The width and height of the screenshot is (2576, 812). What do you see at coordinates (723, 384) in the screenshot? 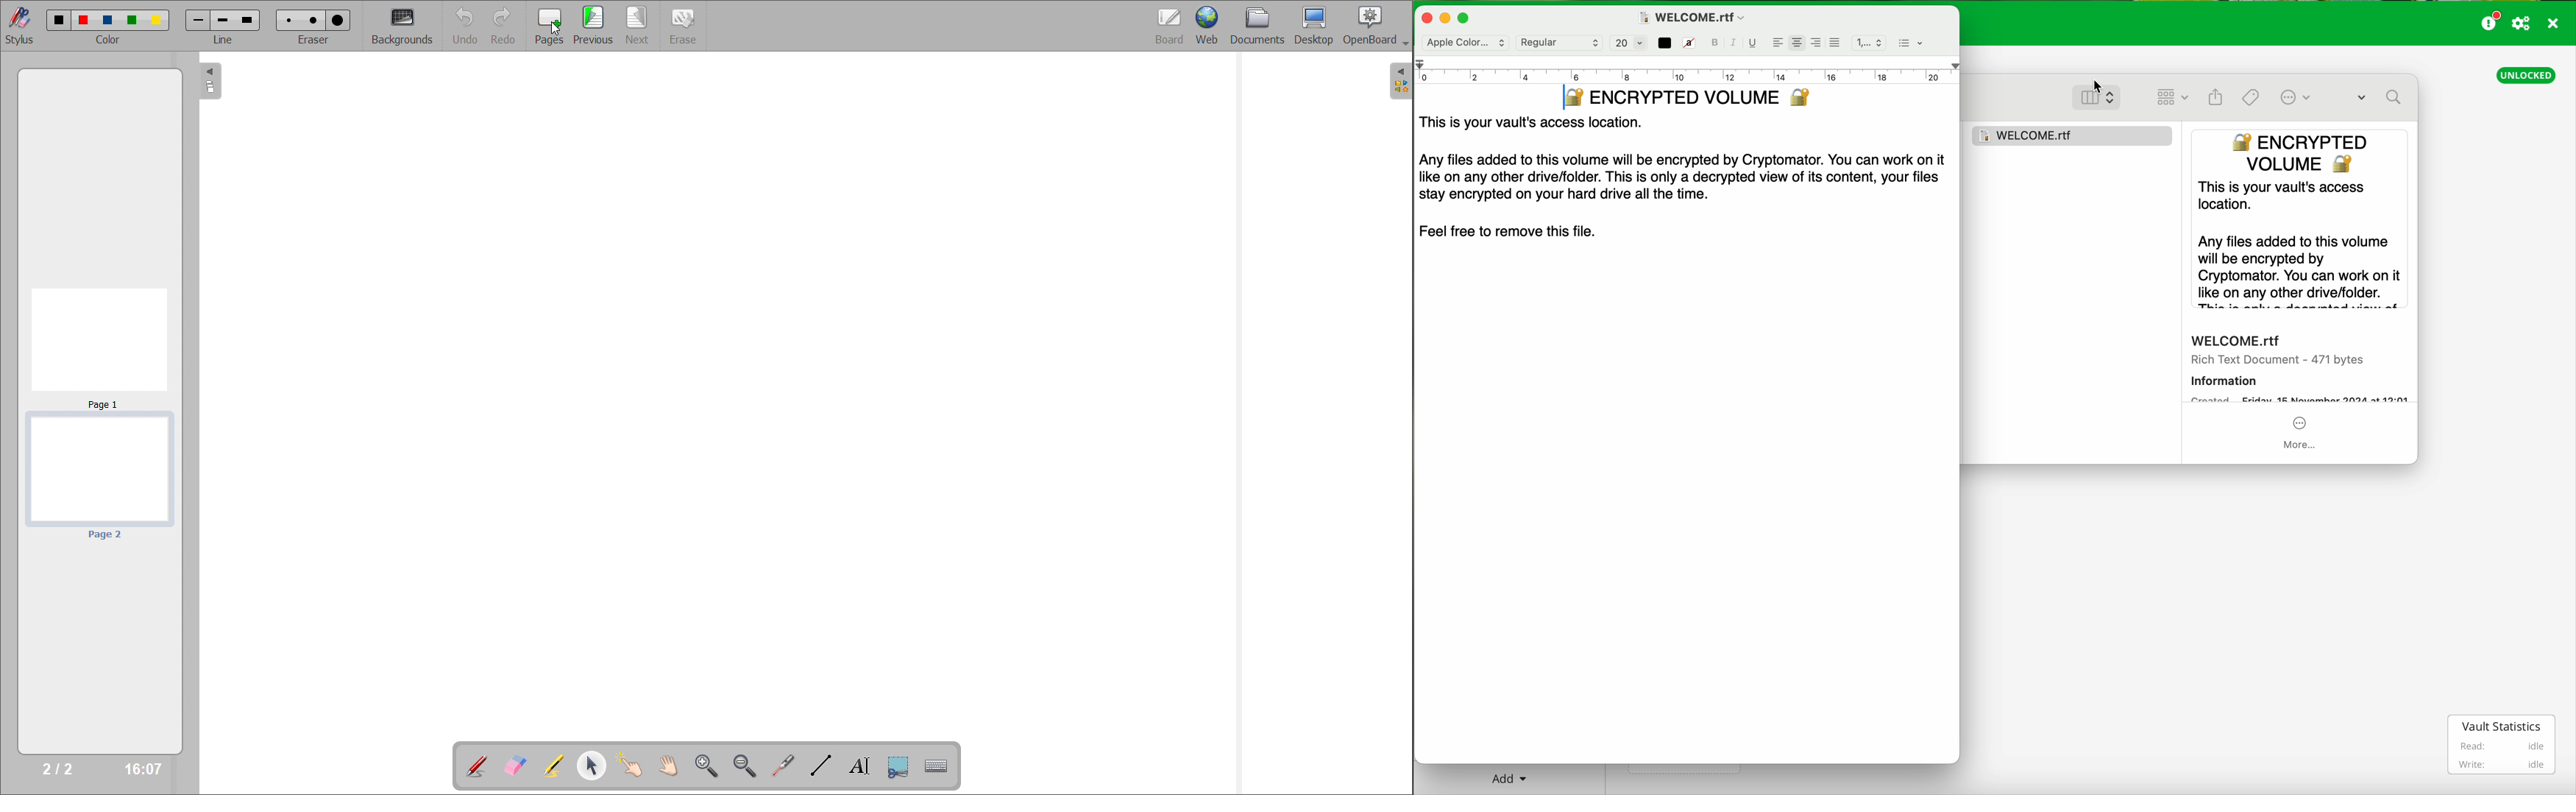
I see `Writing space` at bounding box center [723, 384].